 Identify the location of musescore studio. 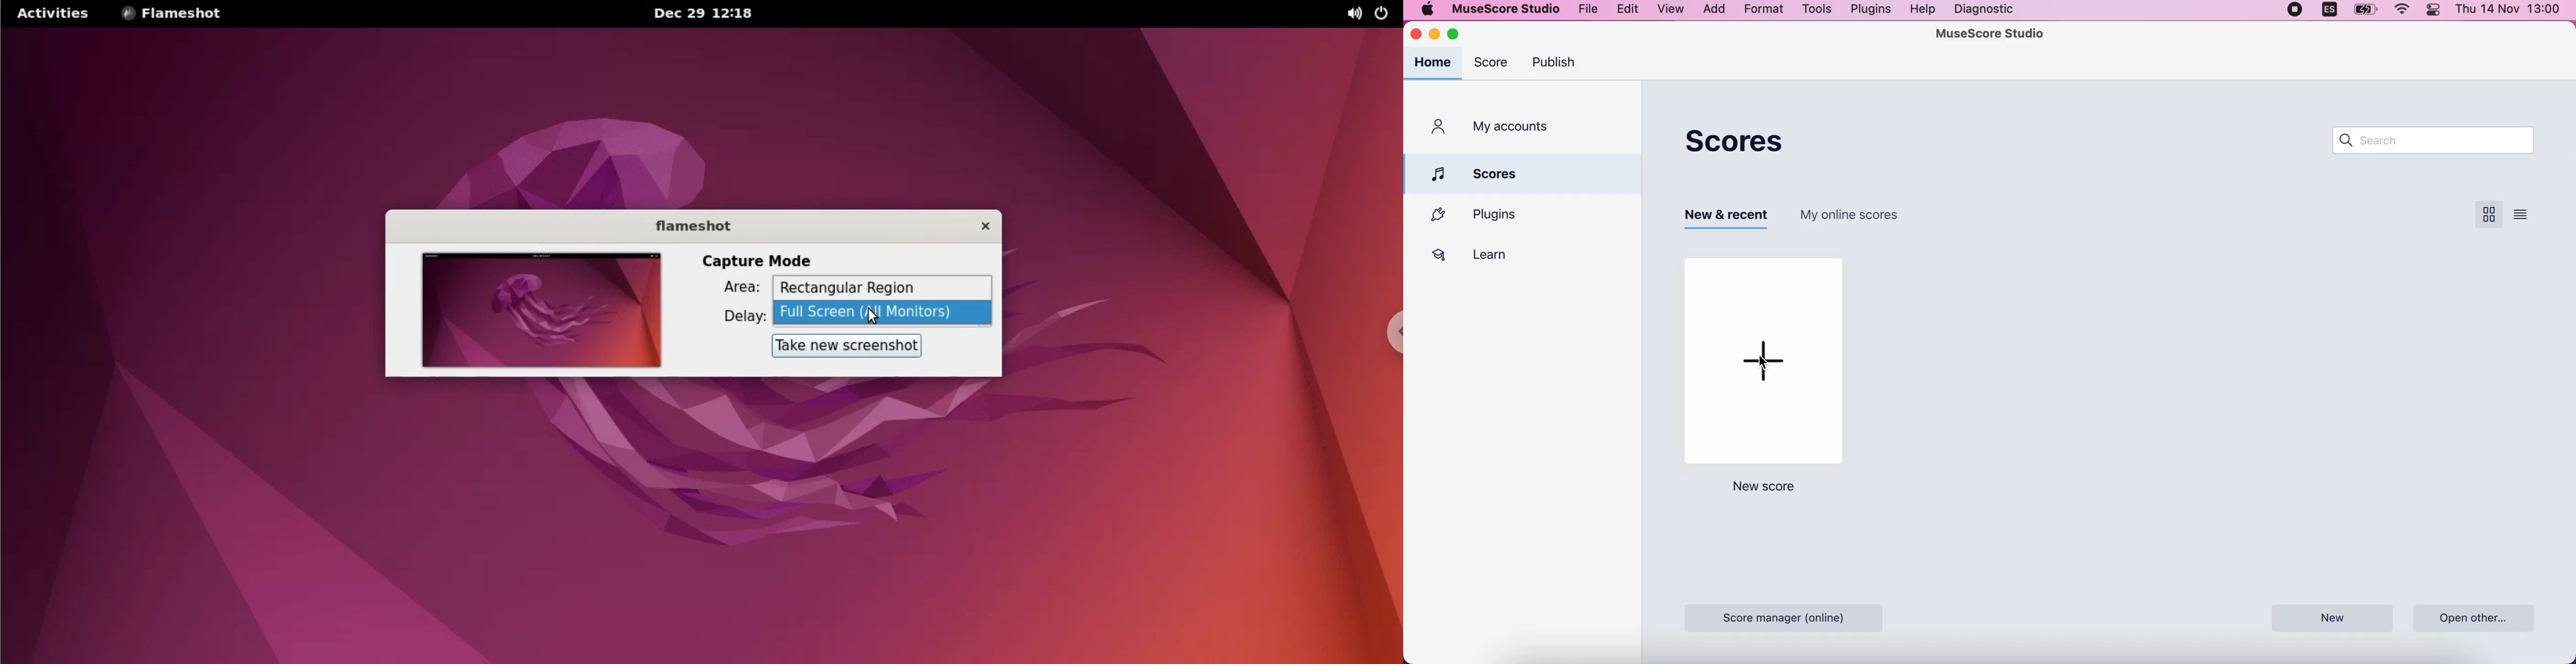
(1502, 9).